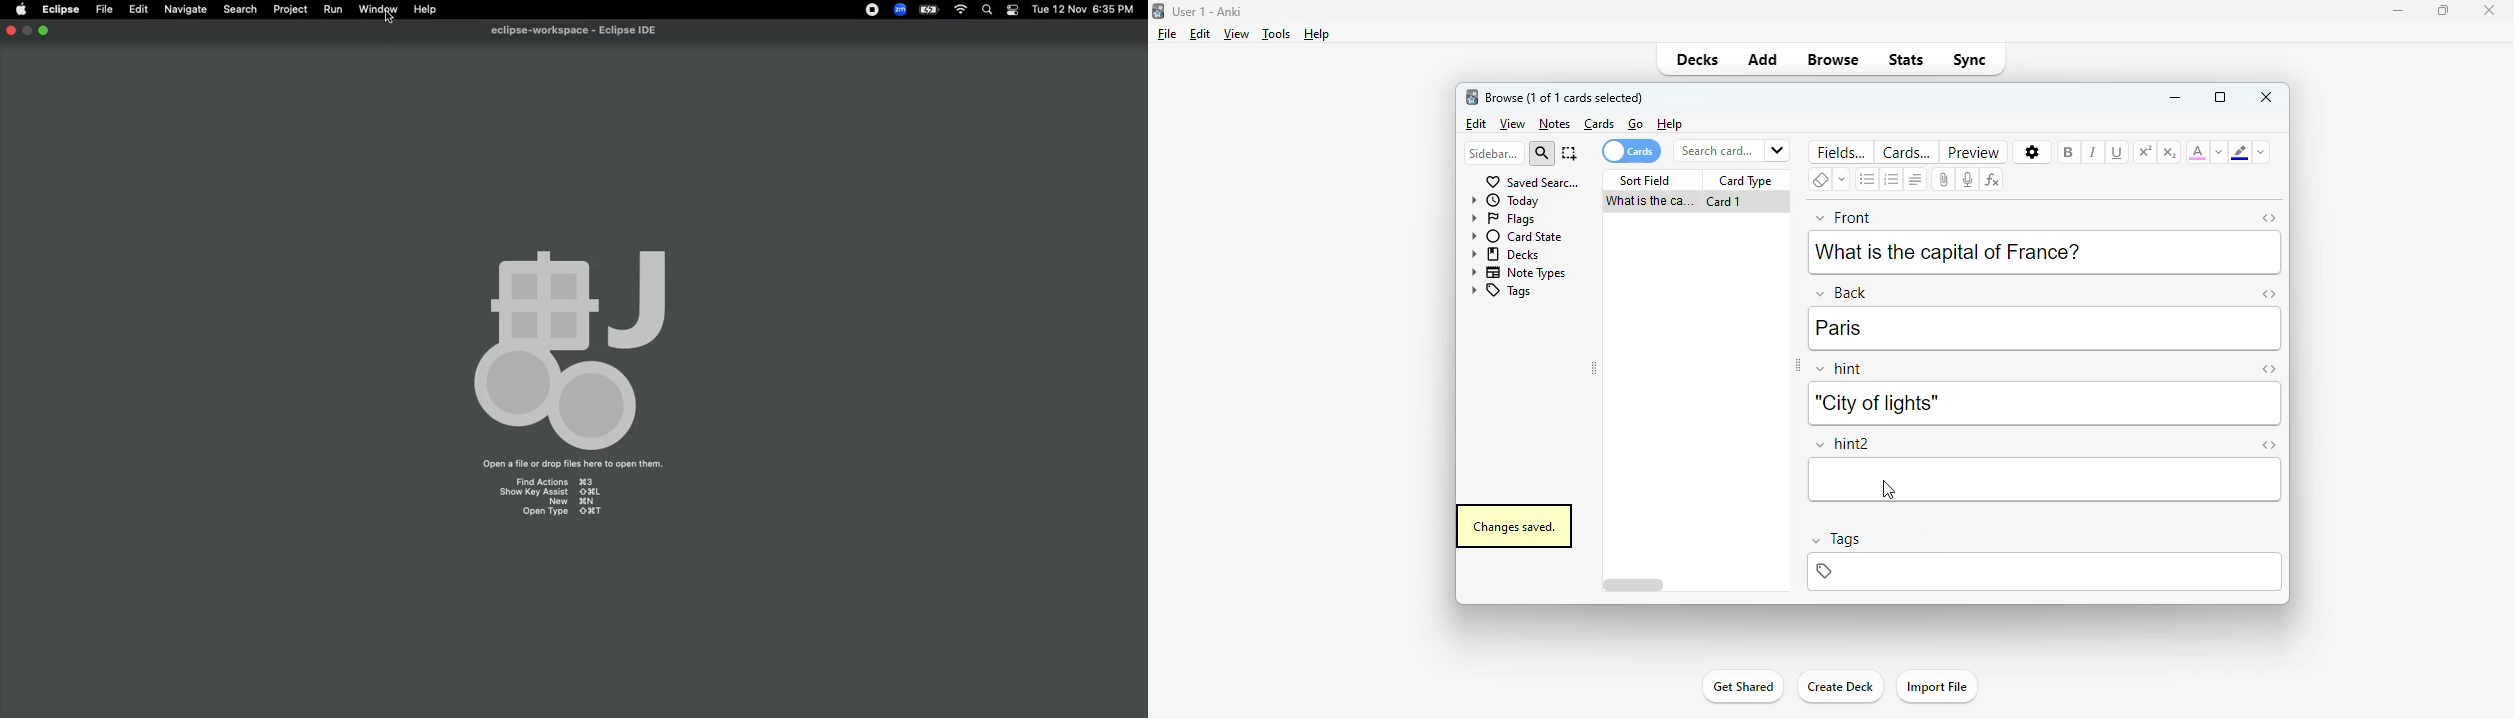 This screenshot has height=728, width=2520. Describe the element at coordinates (1907, 59) in the screenshot. I see `stats` at that location.